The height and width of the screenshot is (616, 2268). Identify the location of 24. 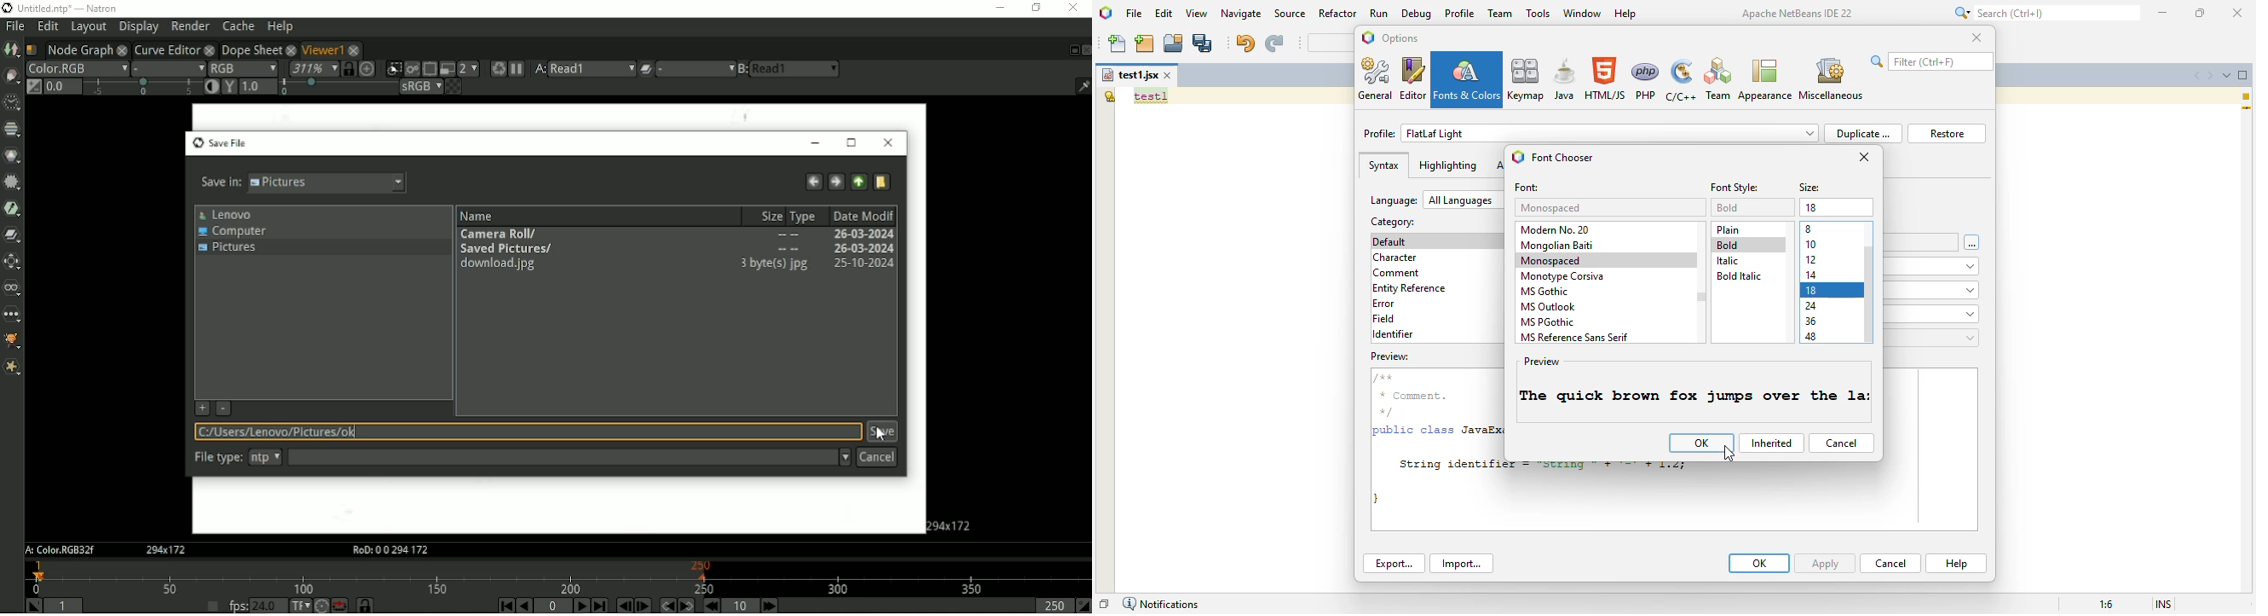
(1812, 306).